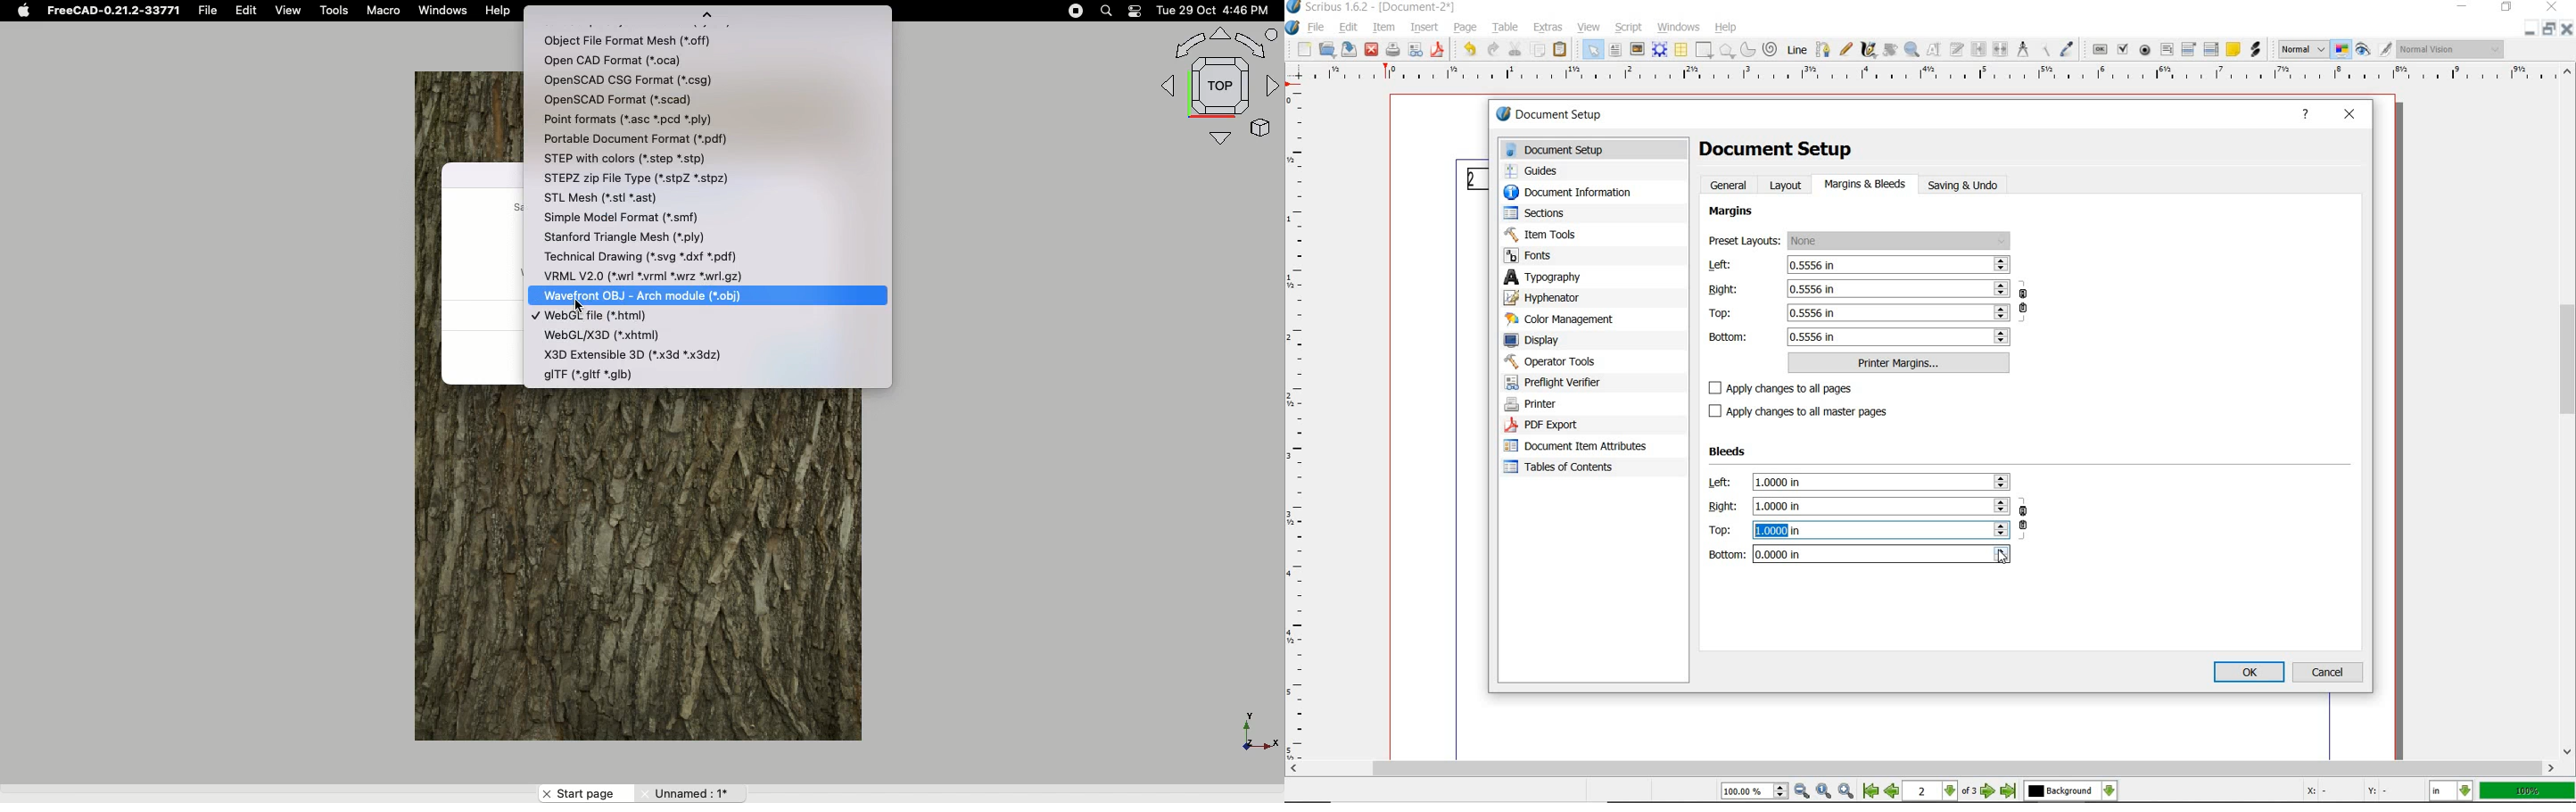  Describe the element at coordinates (1384, 28) in the screenshot. I see `item` at that location.